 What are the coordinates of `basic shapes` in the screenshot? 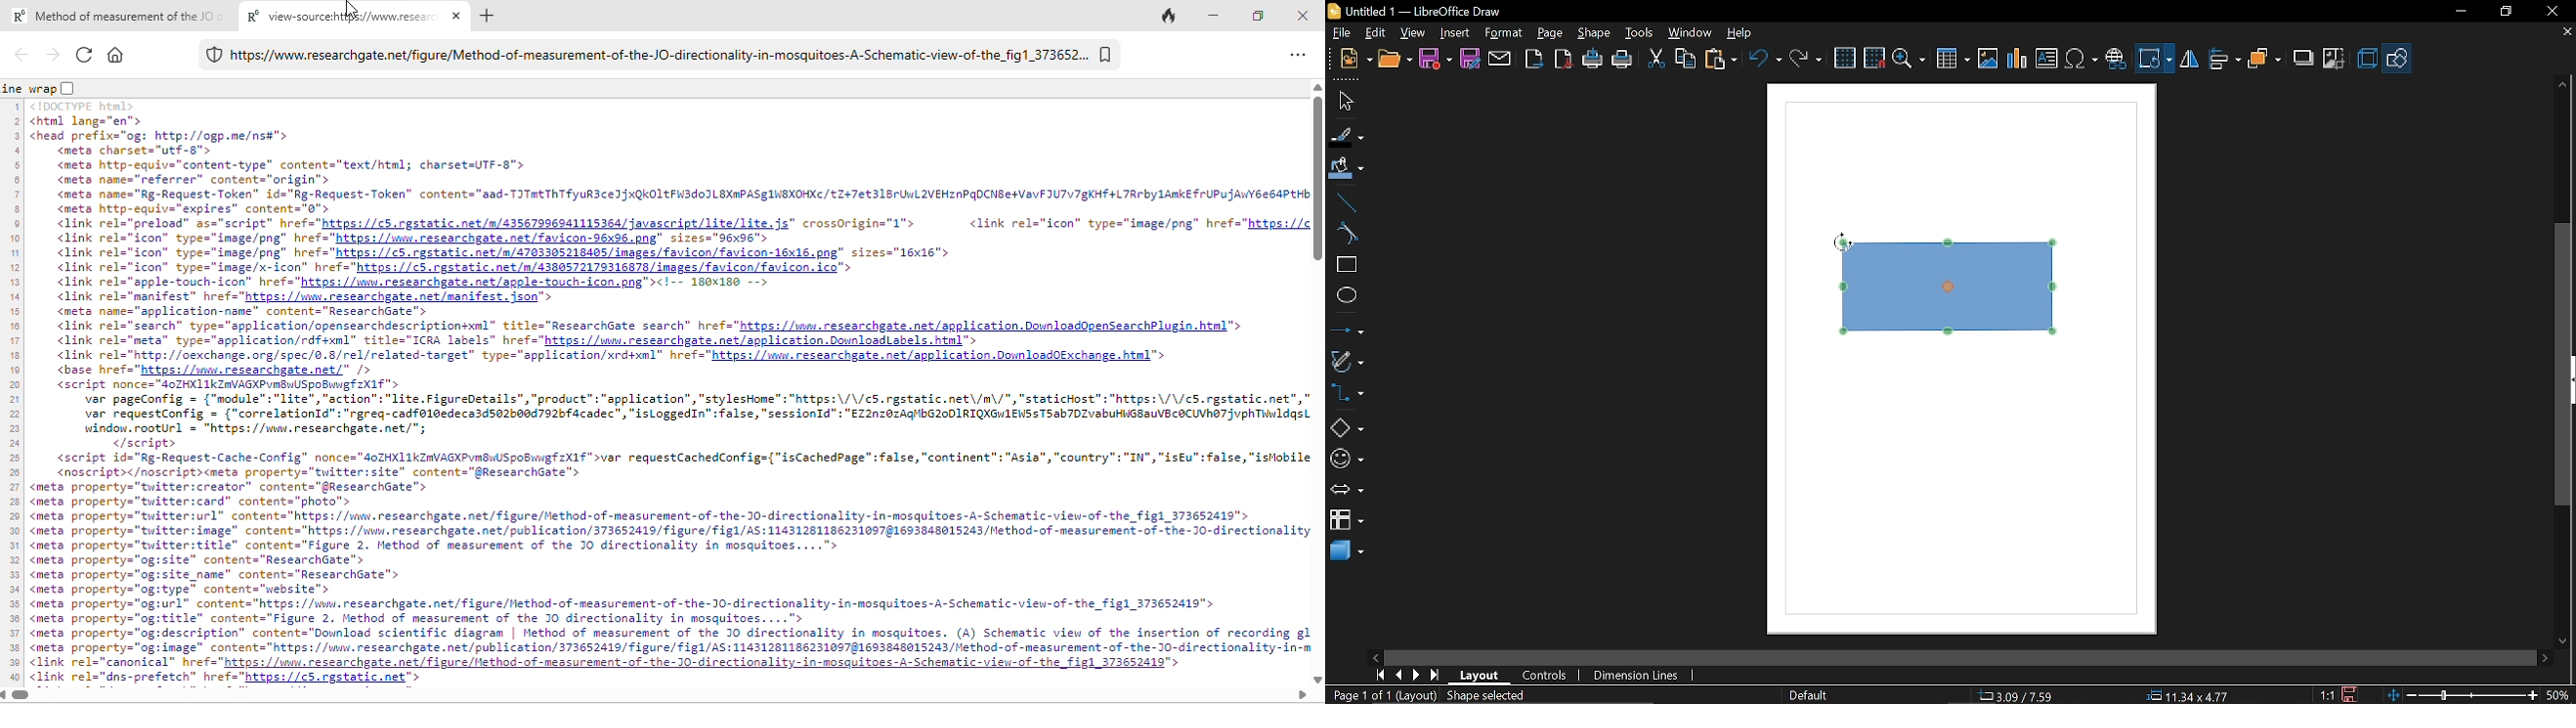 It's located at (1347, 428).